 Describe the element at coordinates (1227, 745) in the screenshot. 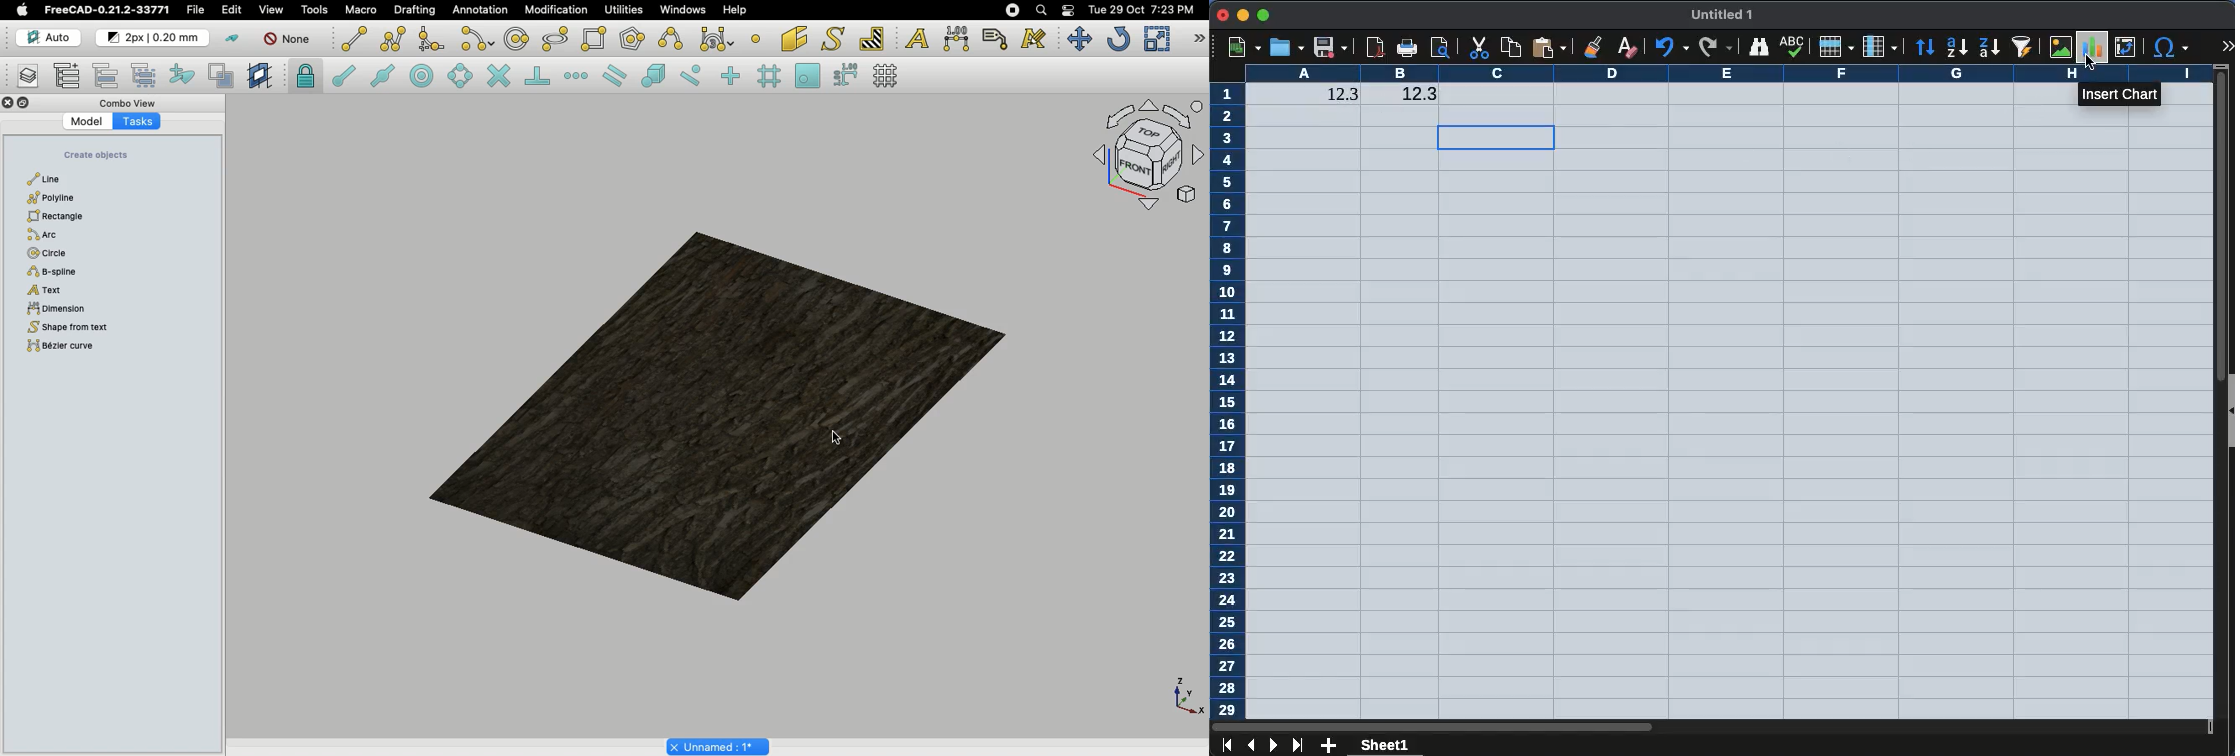

I see `first sheet` at that location.